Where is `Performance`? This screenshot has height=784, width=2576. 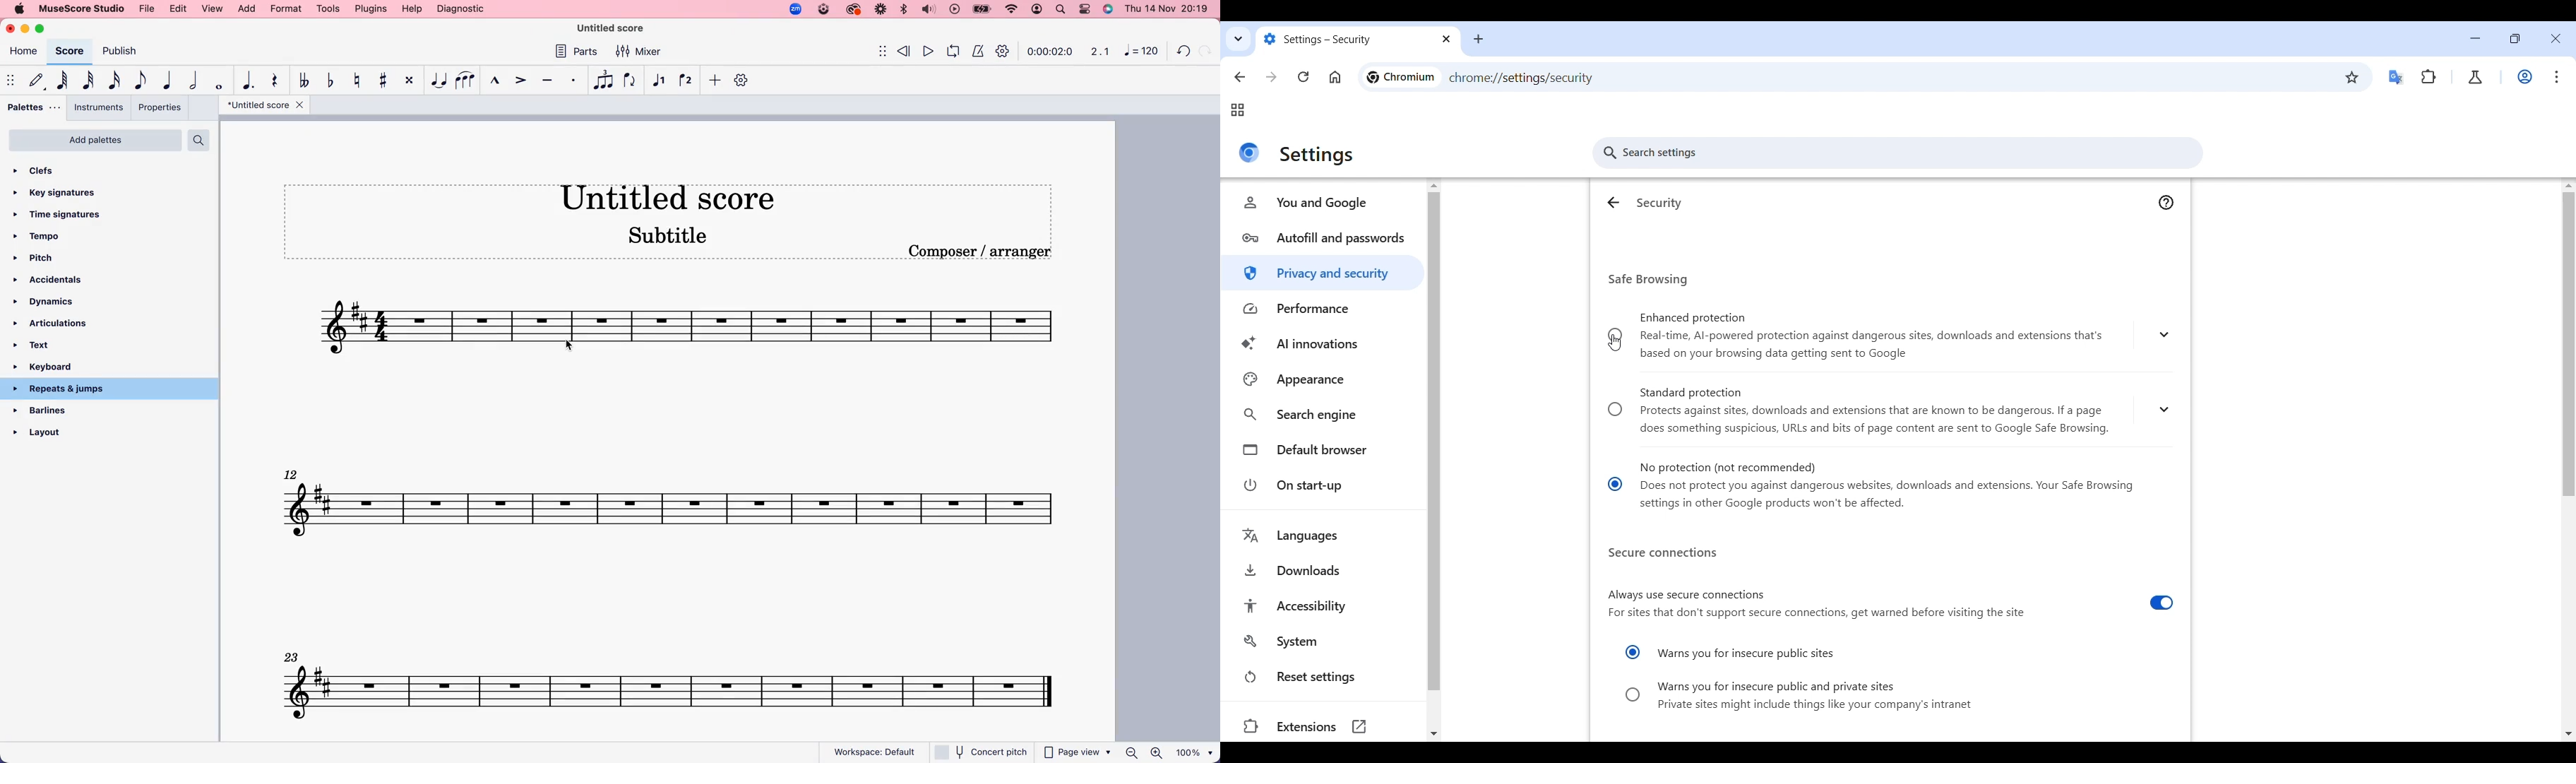 Performance is located at coordinates (1324, 309).